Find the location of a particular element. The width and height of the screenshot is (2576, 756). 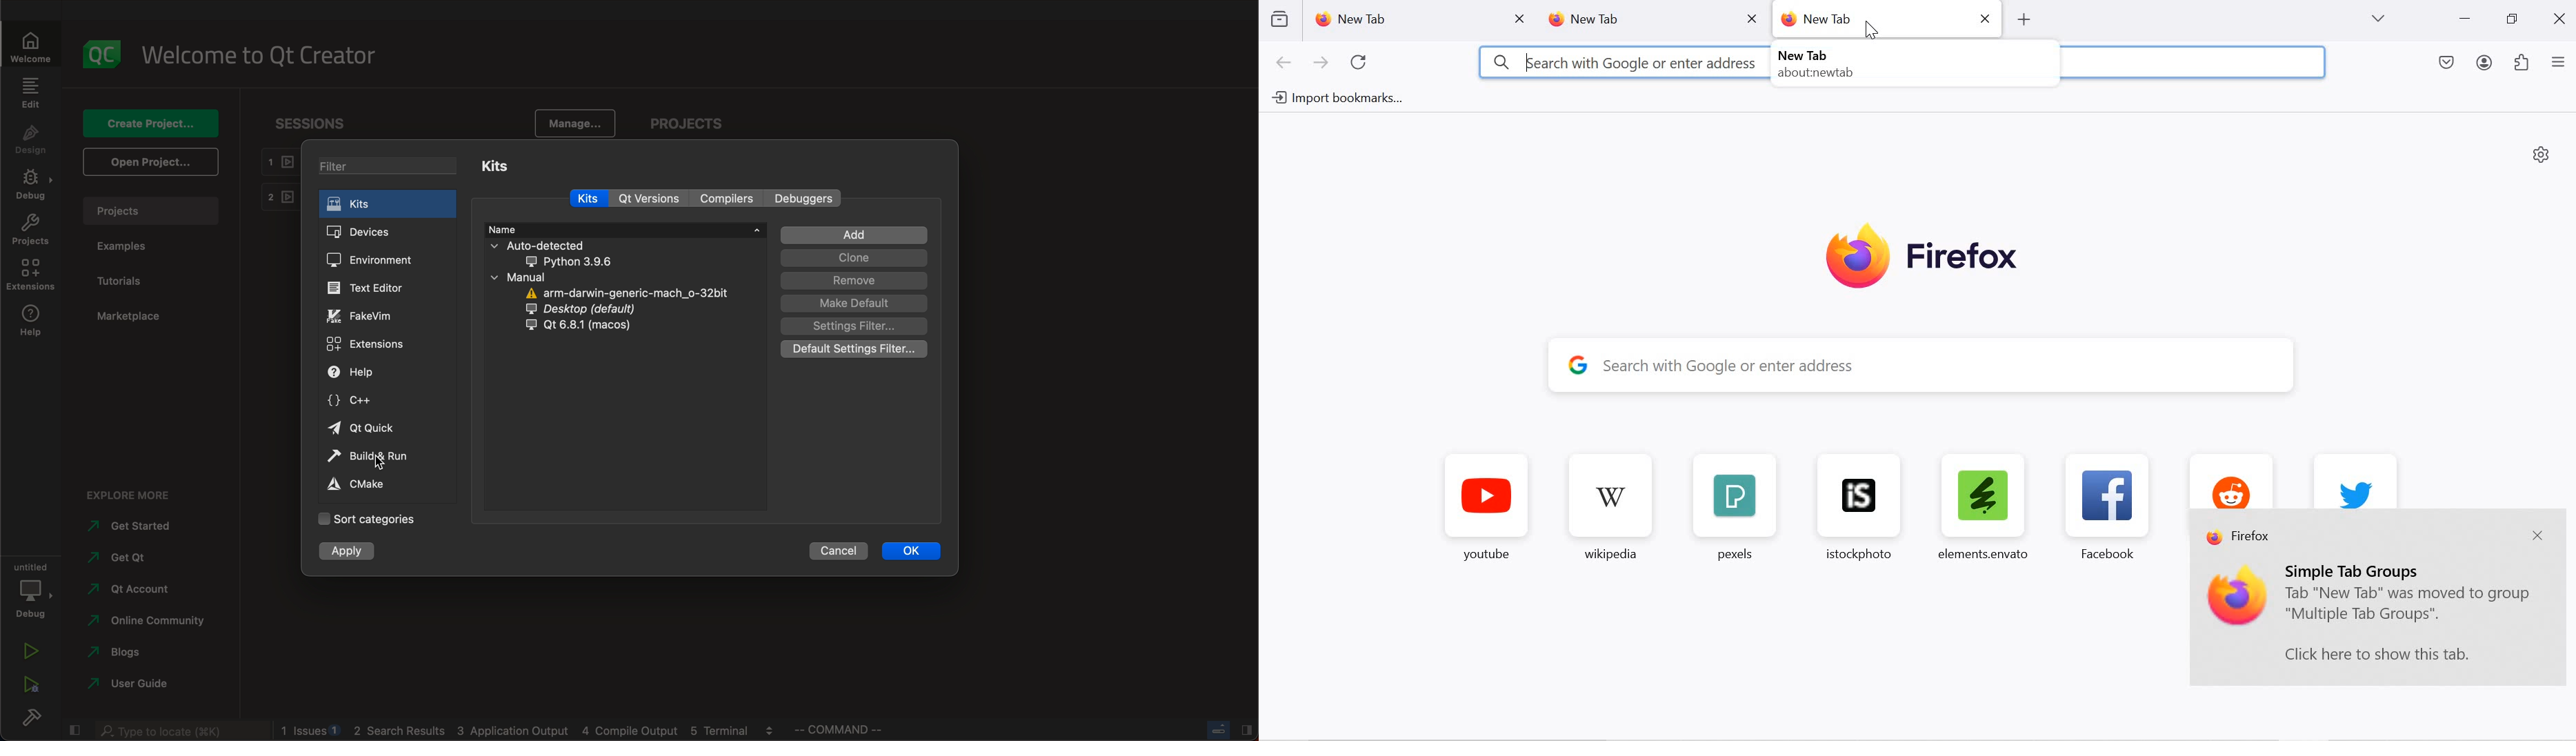

get  is located at coordinates (139, 557).